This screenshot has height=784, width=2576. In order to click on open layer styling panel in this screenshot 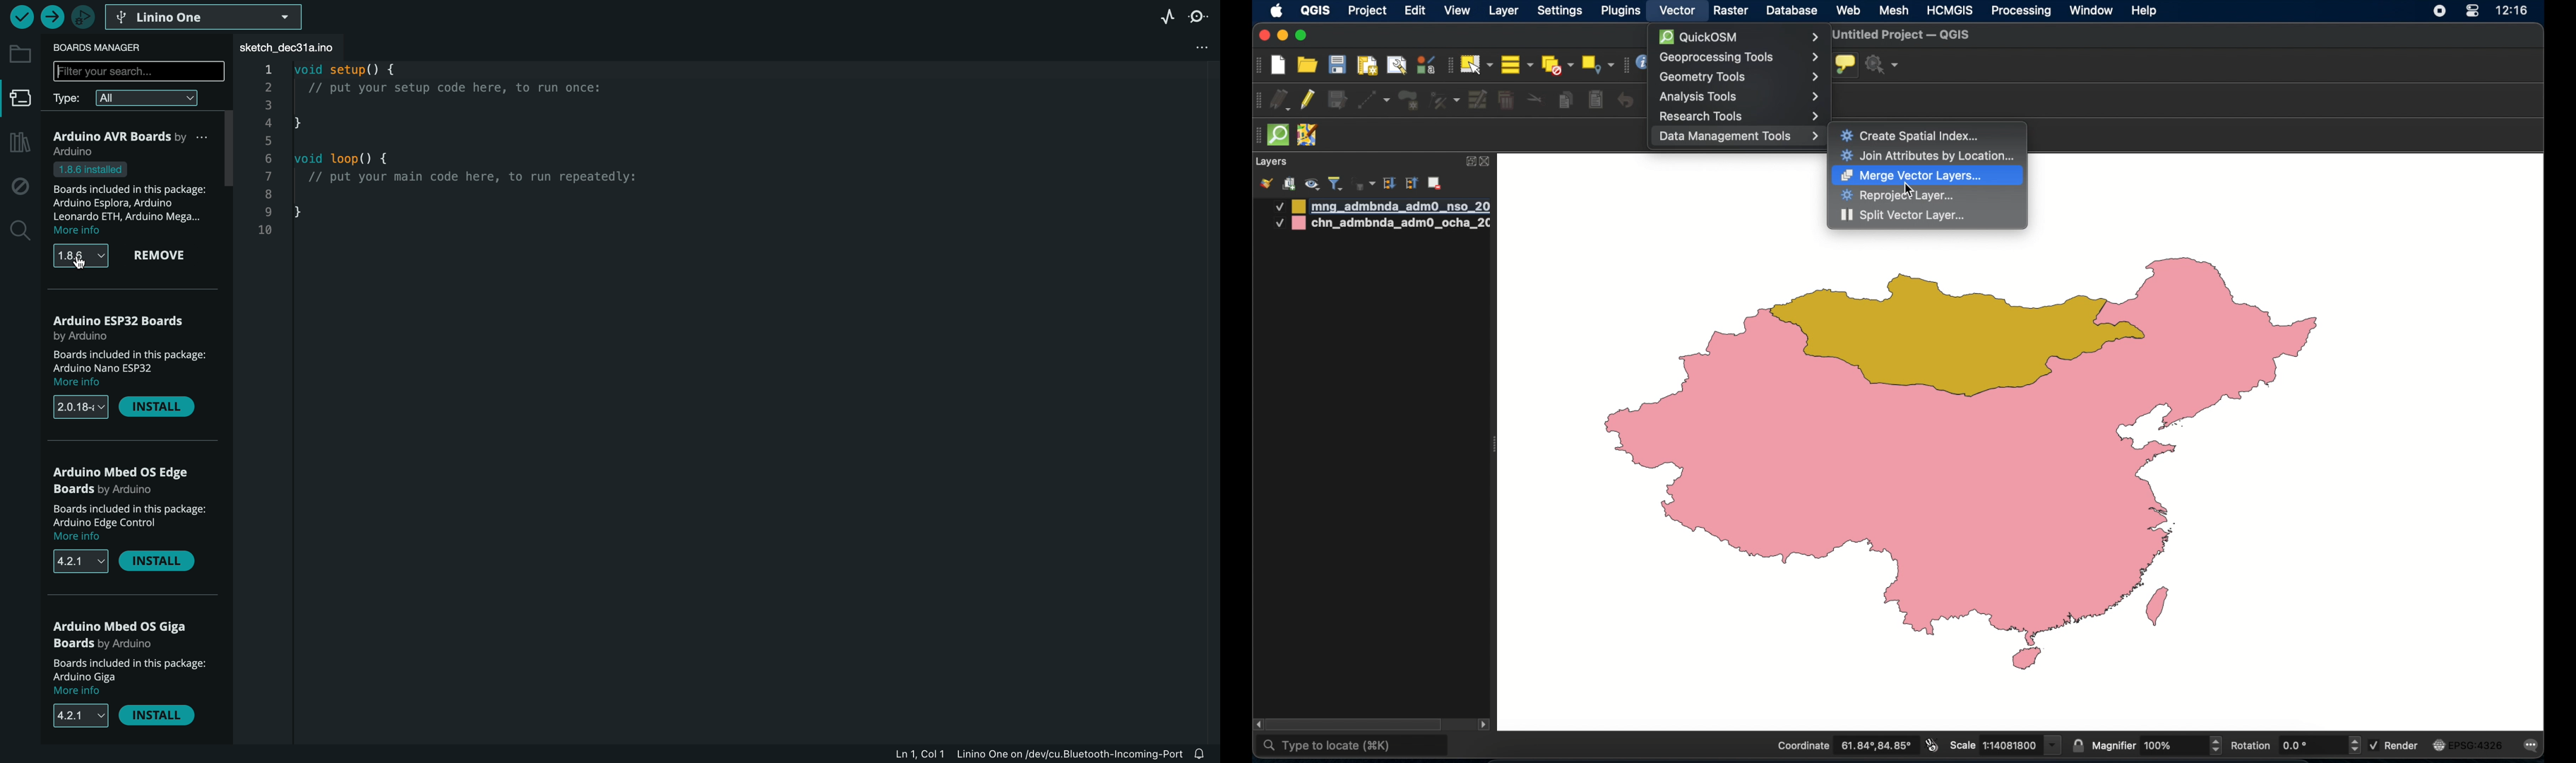, I will do `click(1266, 184)`.